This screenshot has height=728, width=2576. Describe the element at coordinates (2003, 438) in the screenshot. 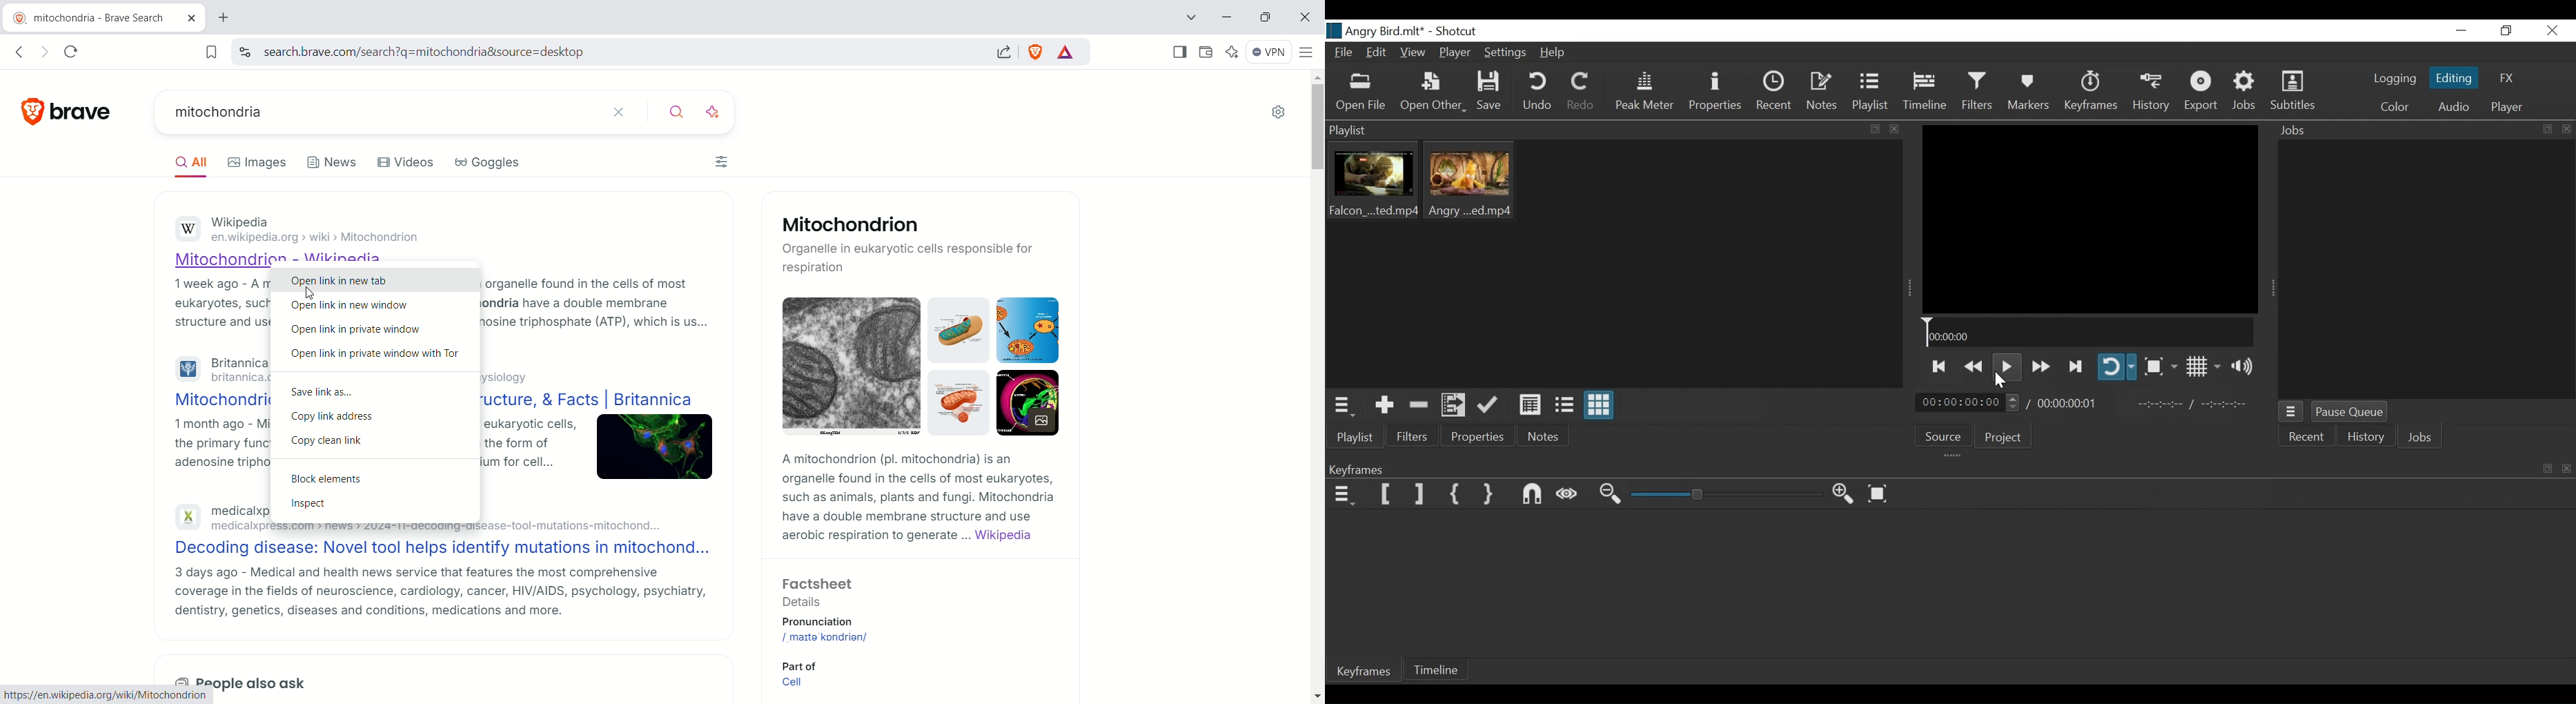

I see `Project` at that location.